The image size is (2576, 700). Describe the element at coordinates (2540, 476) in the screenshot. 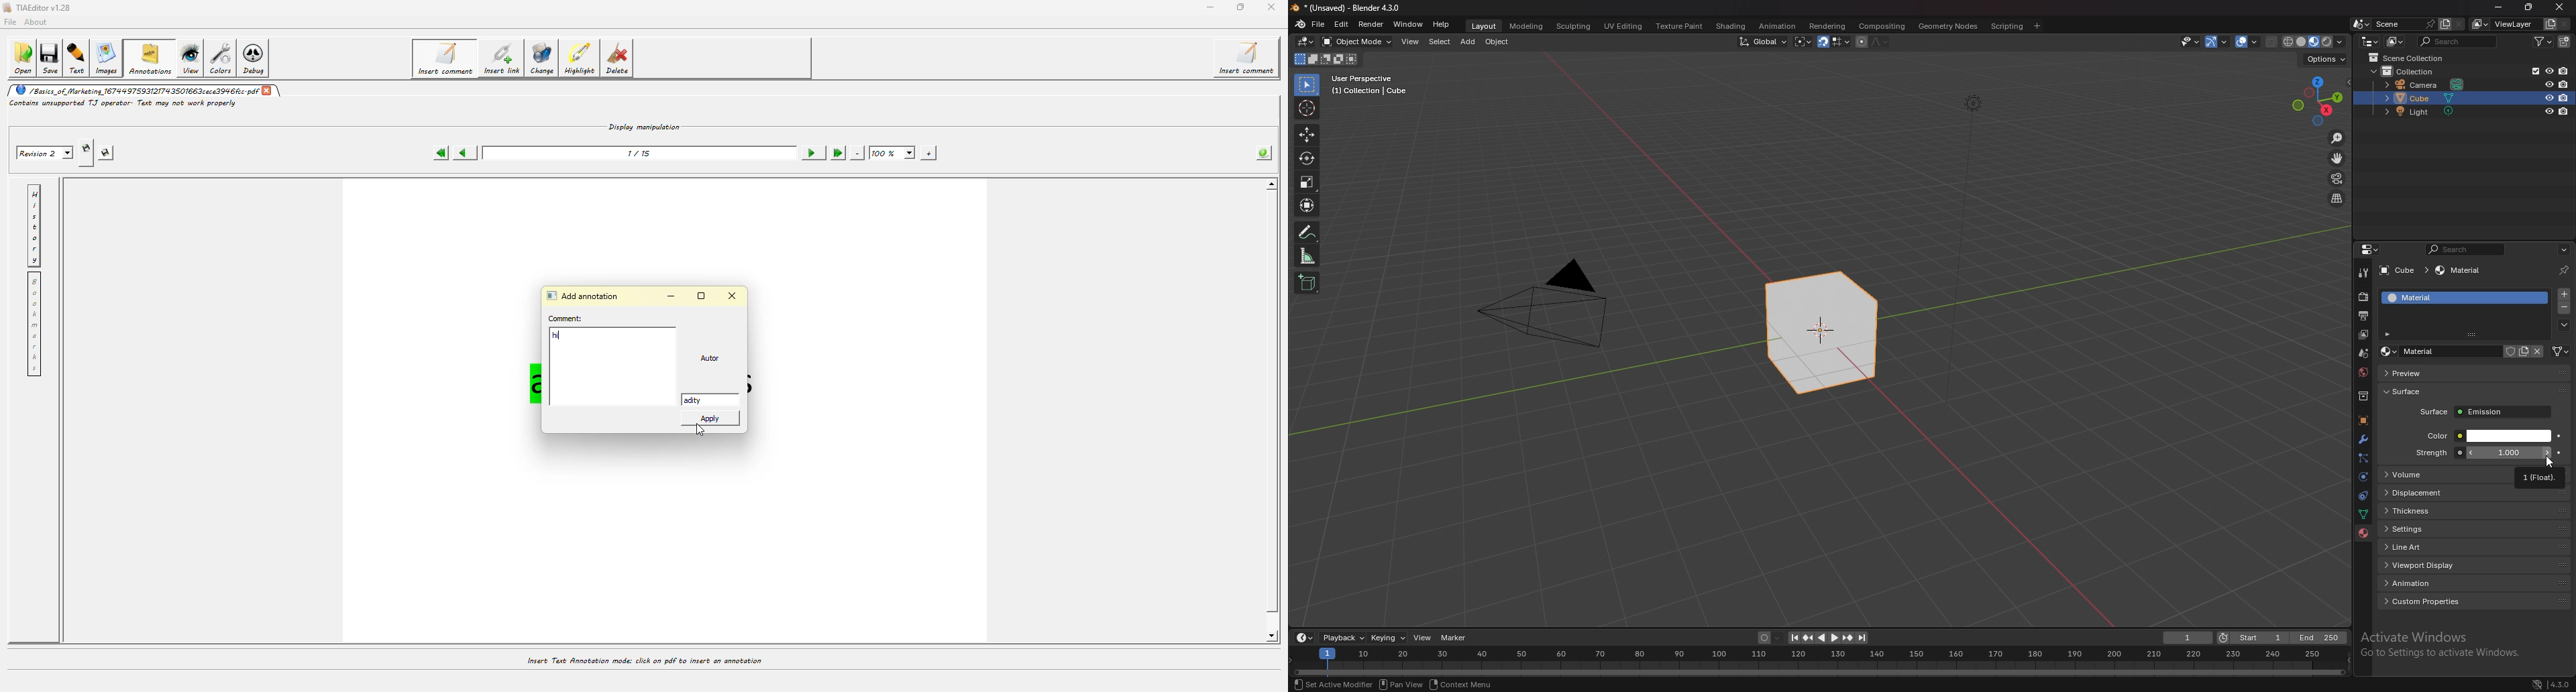

I see `tooltip` at that location.